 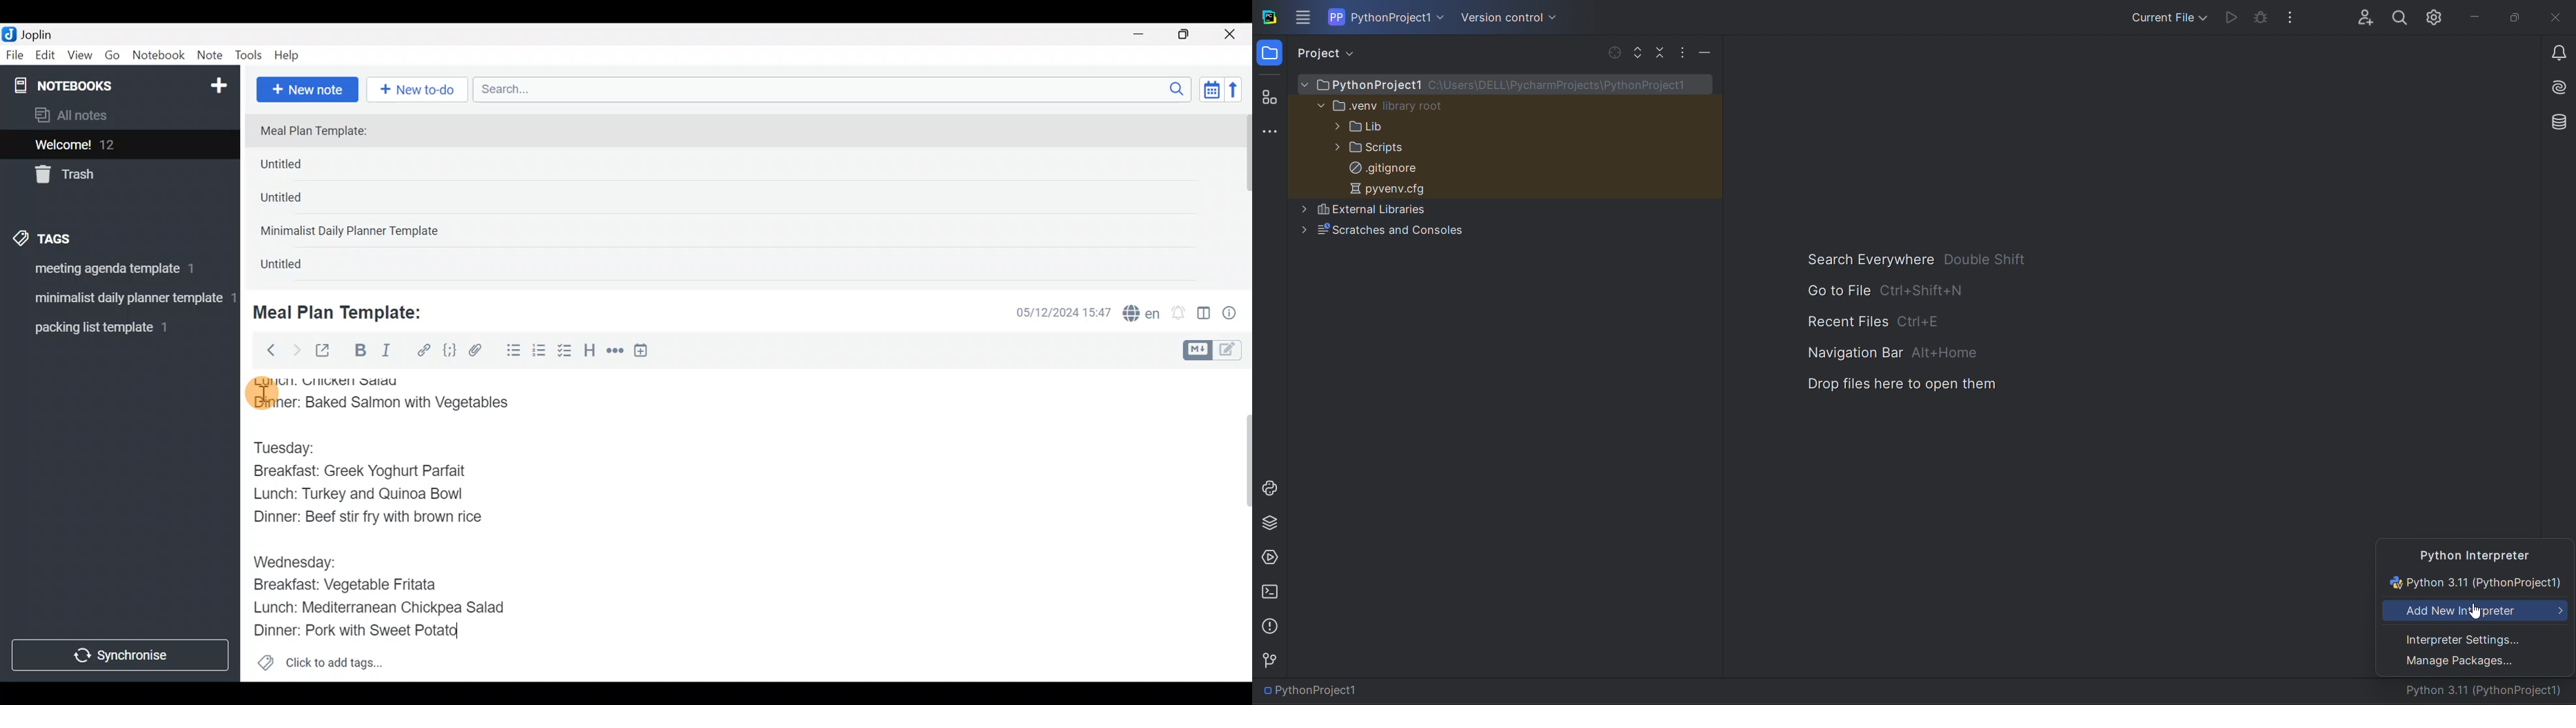 I want to click on Checkbox, so click(x=566, y=352).